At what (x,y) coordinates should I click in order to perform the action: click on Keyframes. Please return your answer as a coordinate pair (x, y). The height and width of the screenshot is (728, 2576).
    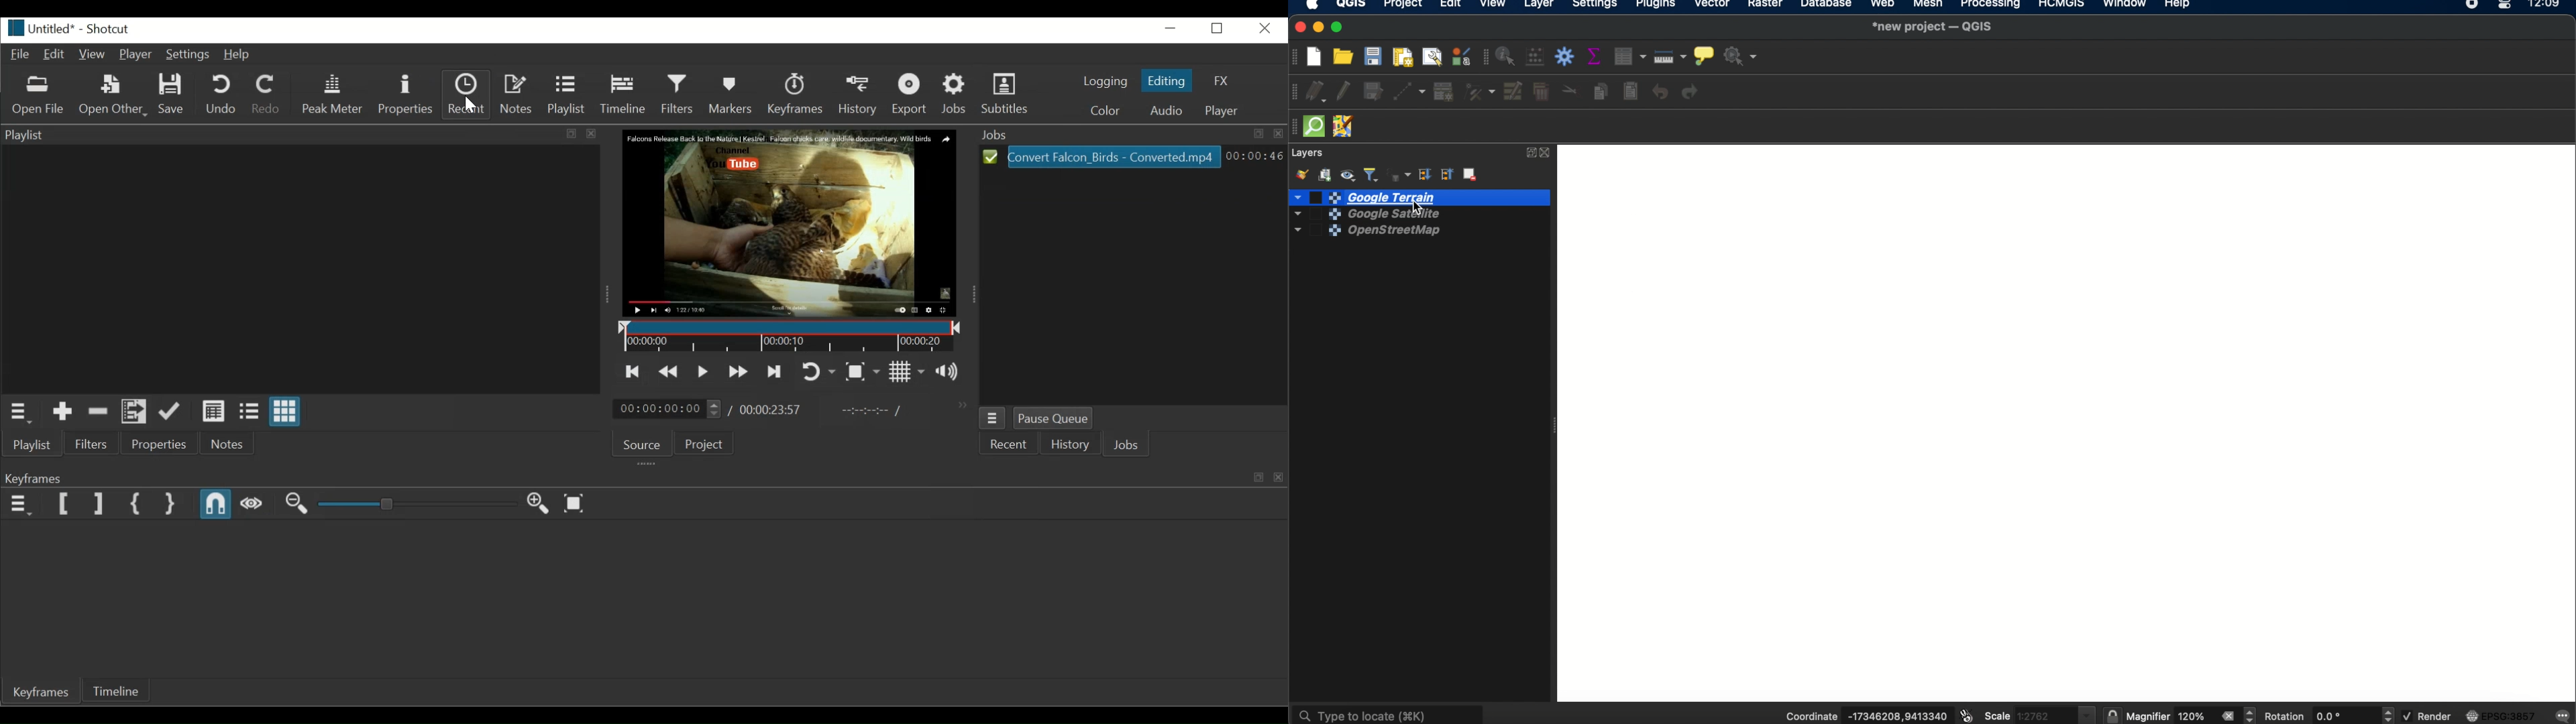
    Looking at the image, I should click on (799, 94).